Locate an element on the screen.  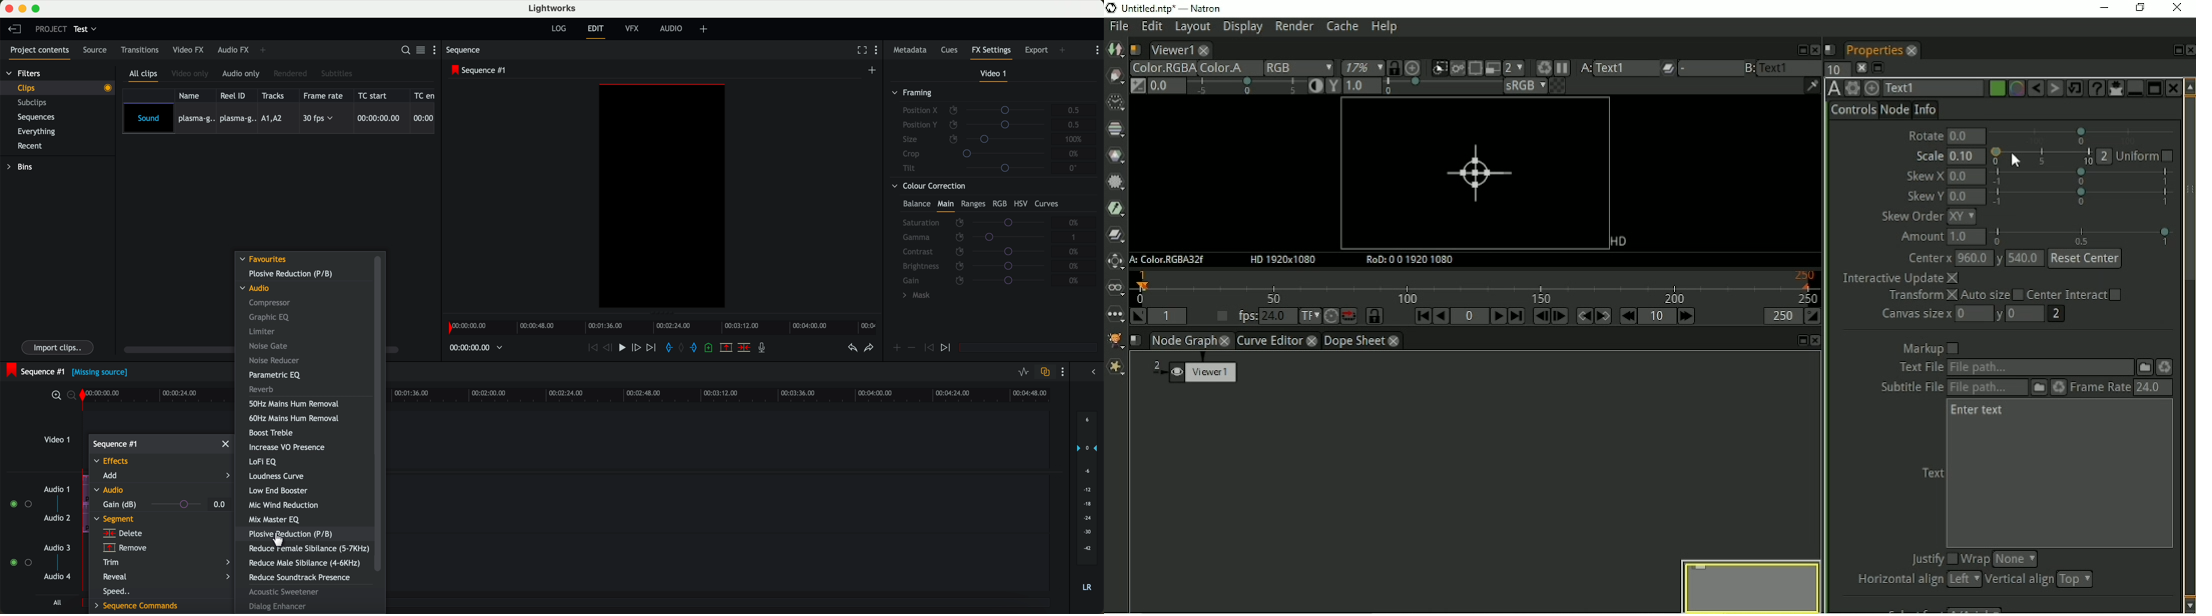
cursor is located at coordinates (281, 541).